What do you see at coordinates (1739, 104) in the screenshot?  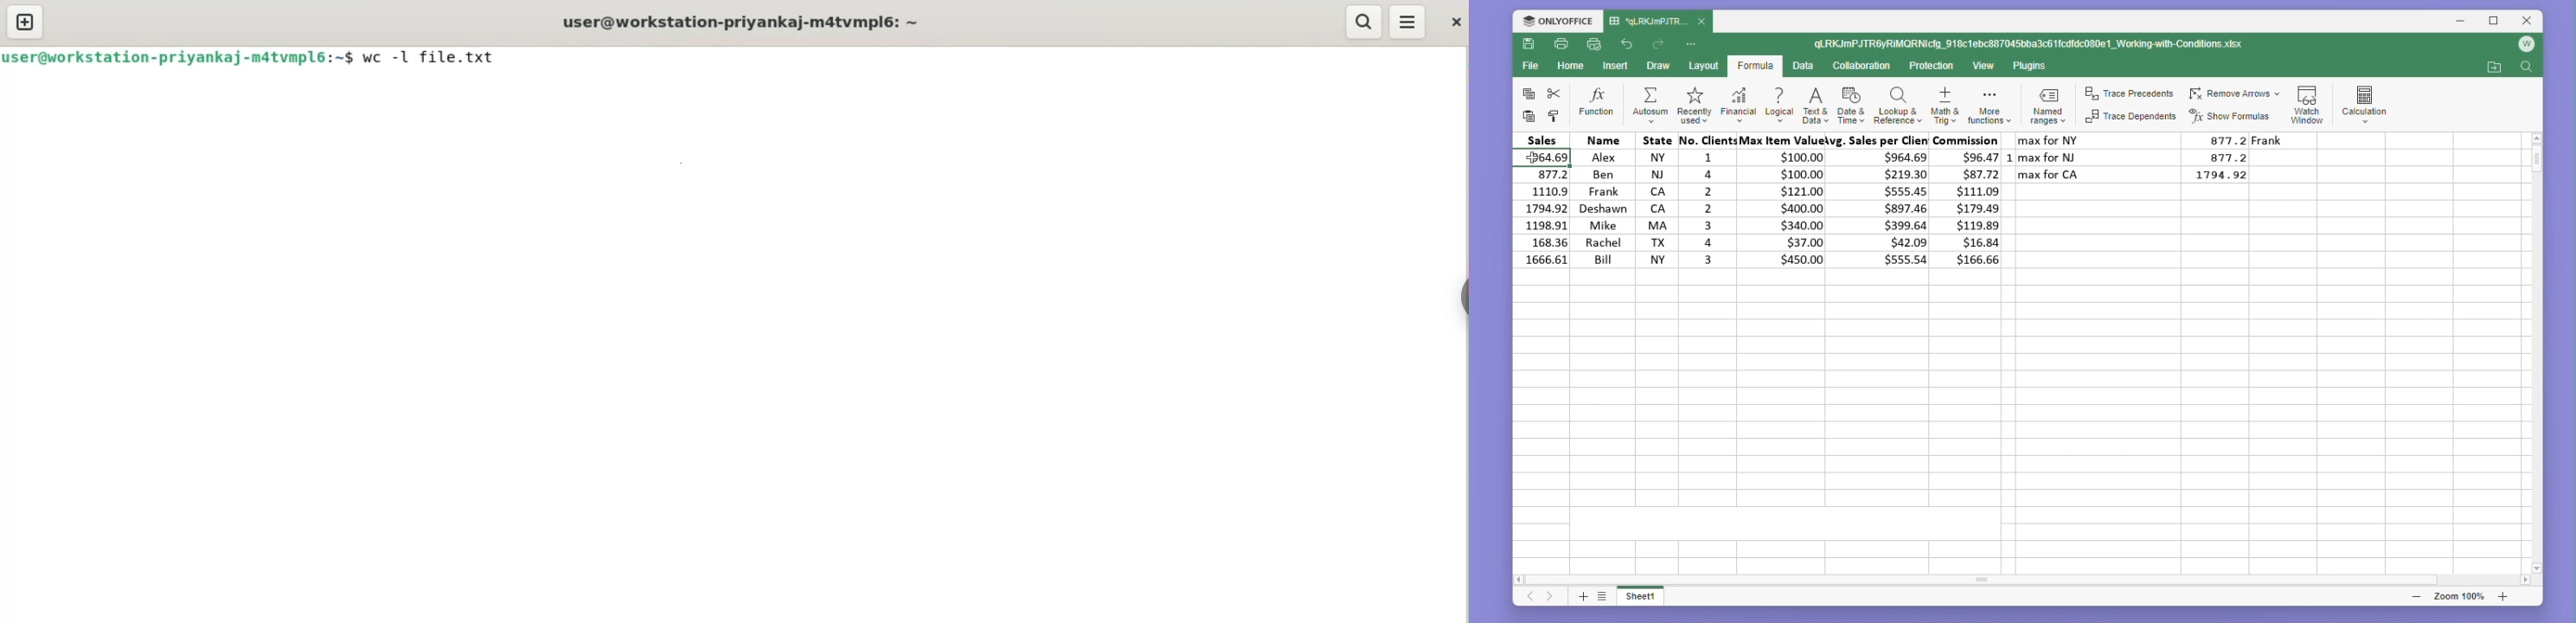 I see `Financial` at bounding box center [1739, 104].